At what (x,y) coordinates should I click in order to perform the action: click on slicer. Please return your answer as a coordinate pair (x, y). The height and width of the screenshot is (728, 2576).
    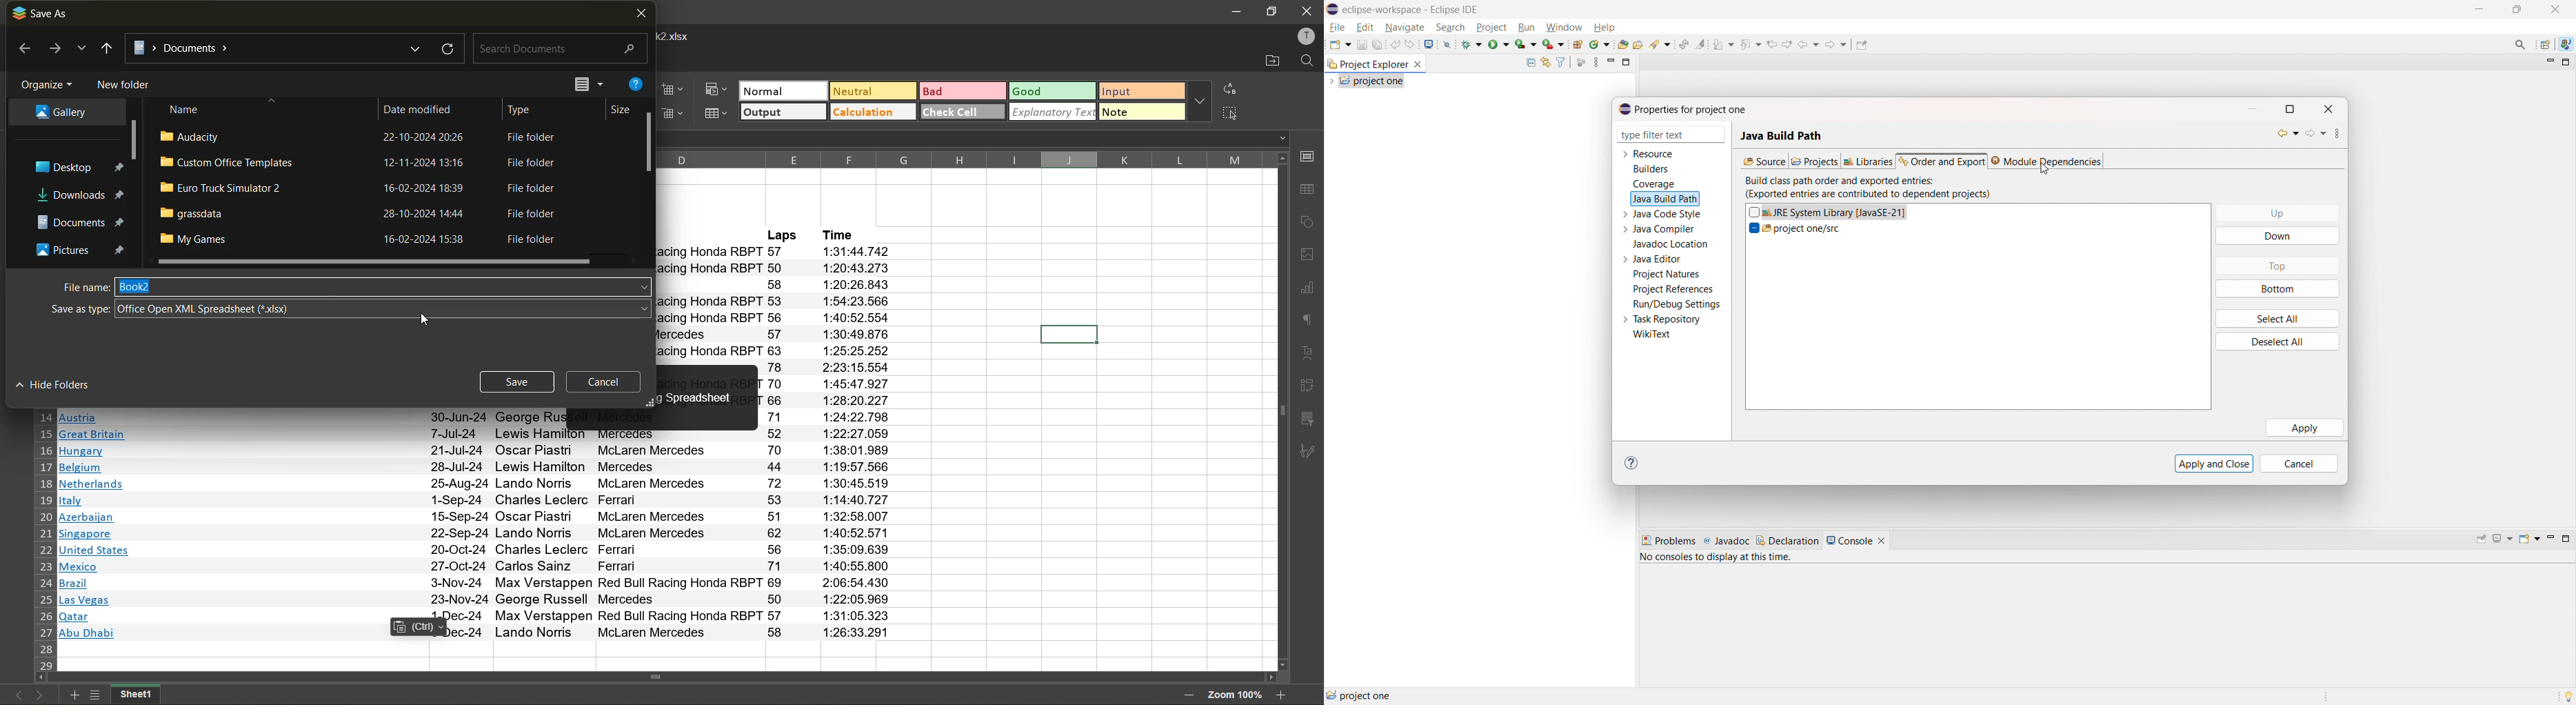
    Looking at the image, I should click on (1309, 419).